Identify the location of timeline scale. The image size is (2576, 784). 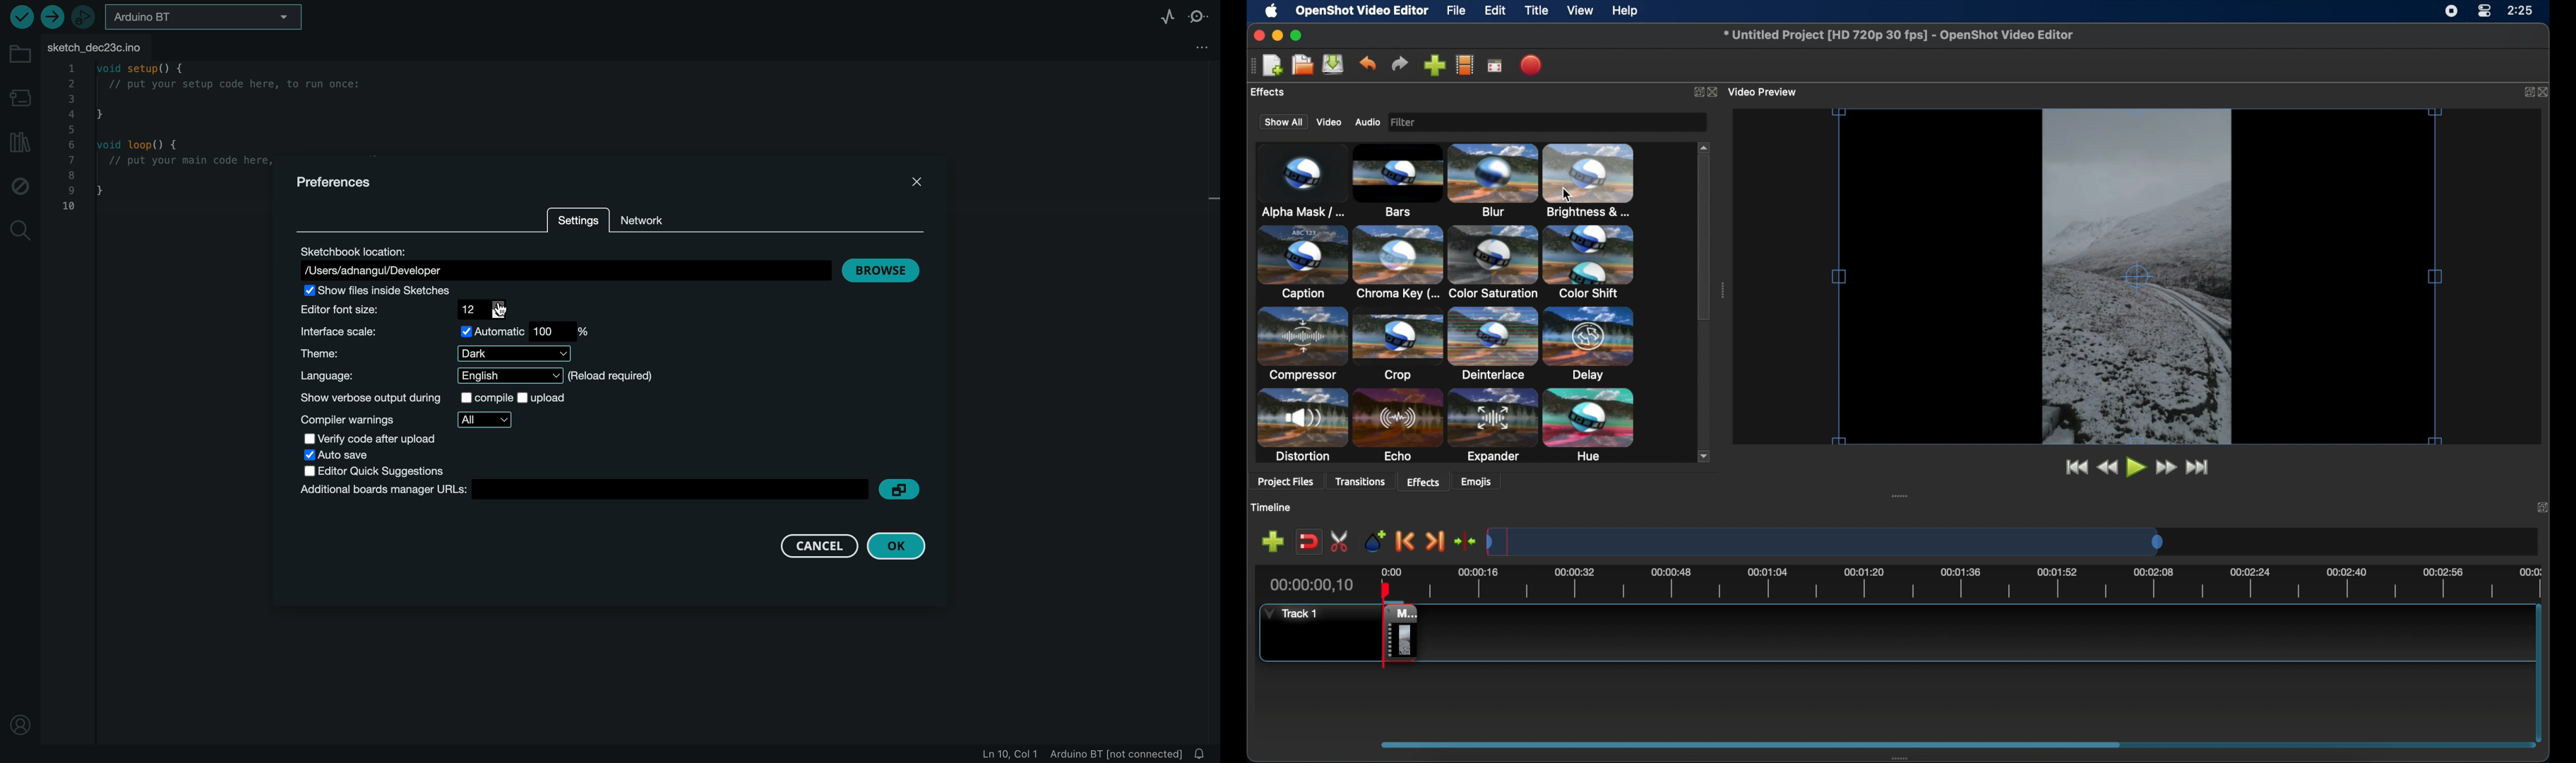
(1825, 540).